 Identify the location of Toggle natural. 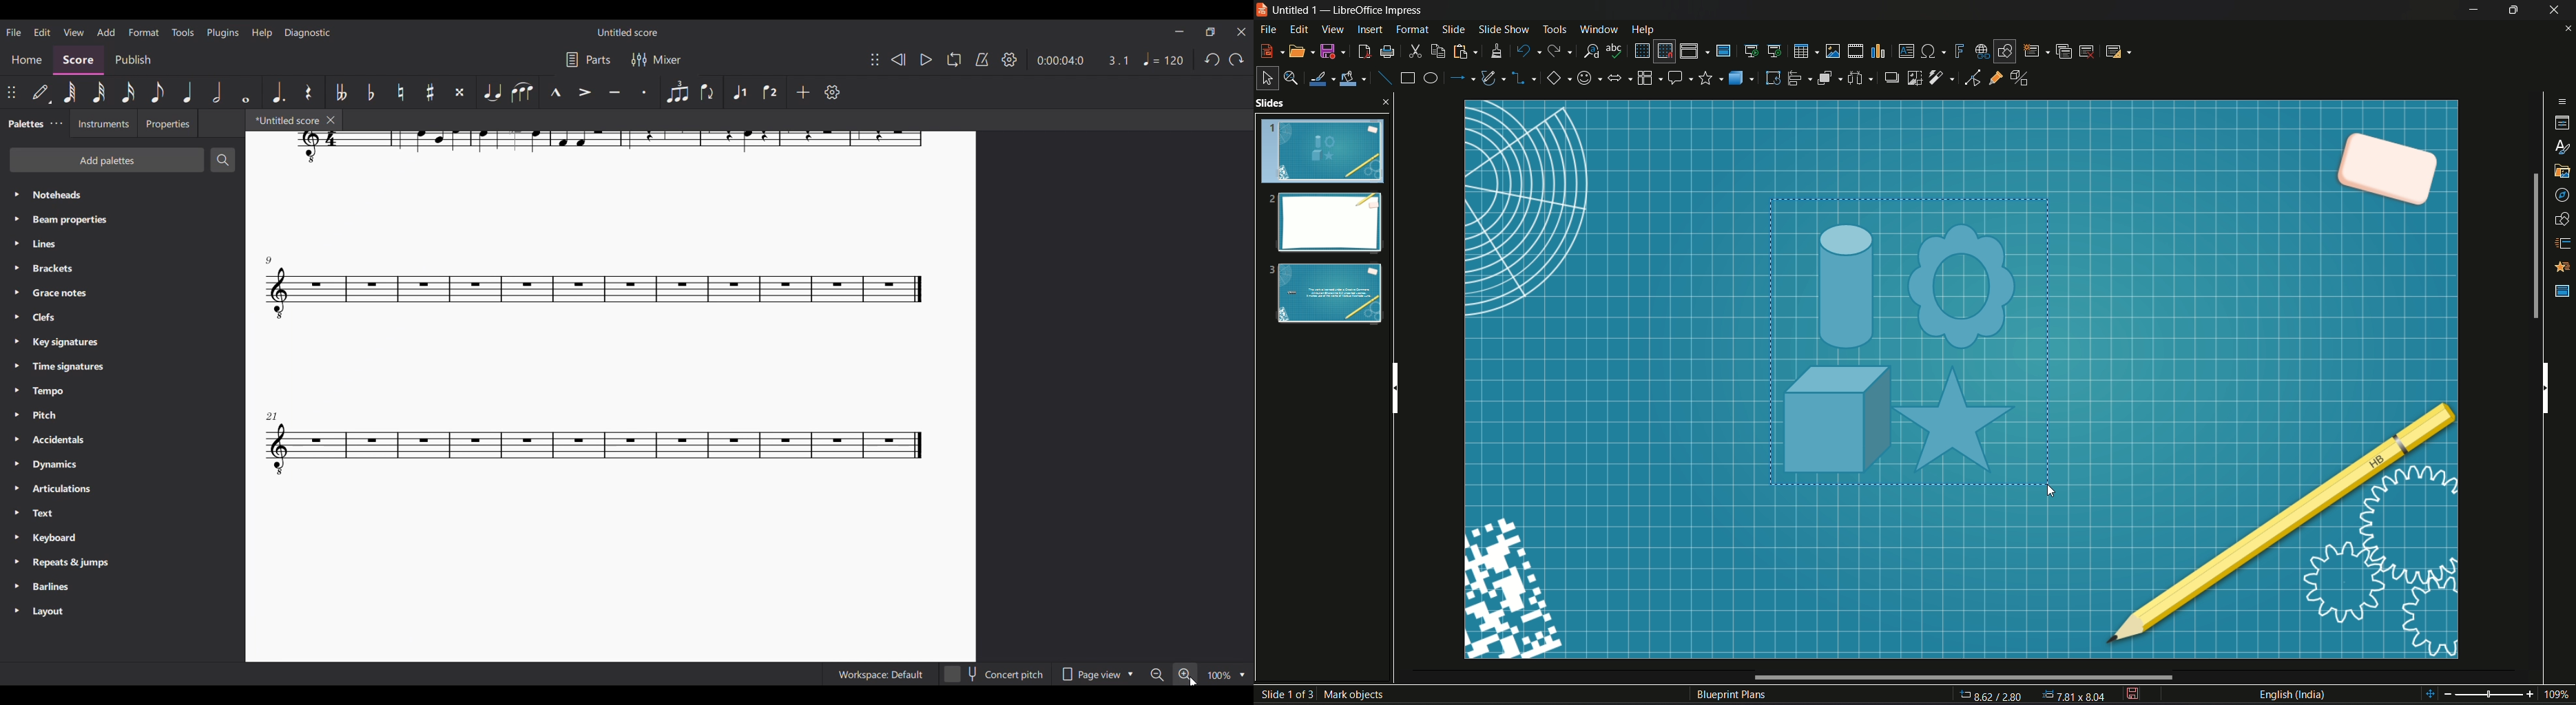
(400, 93).